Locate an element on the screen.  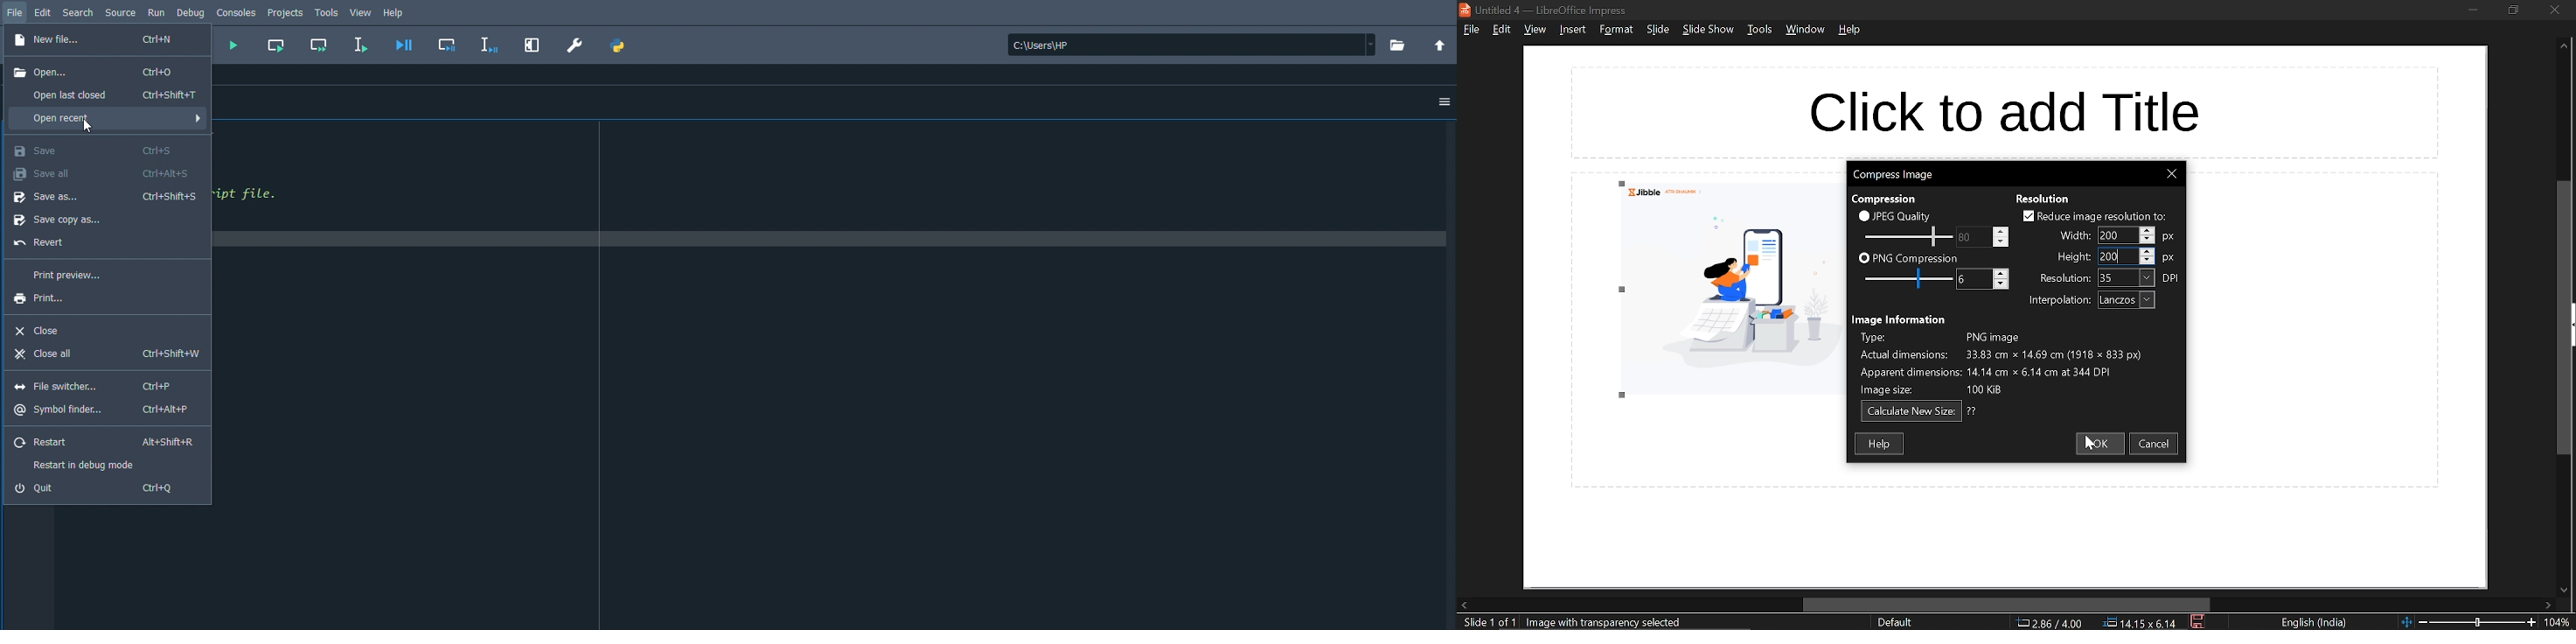
width is located at coordinates (2071, 234).